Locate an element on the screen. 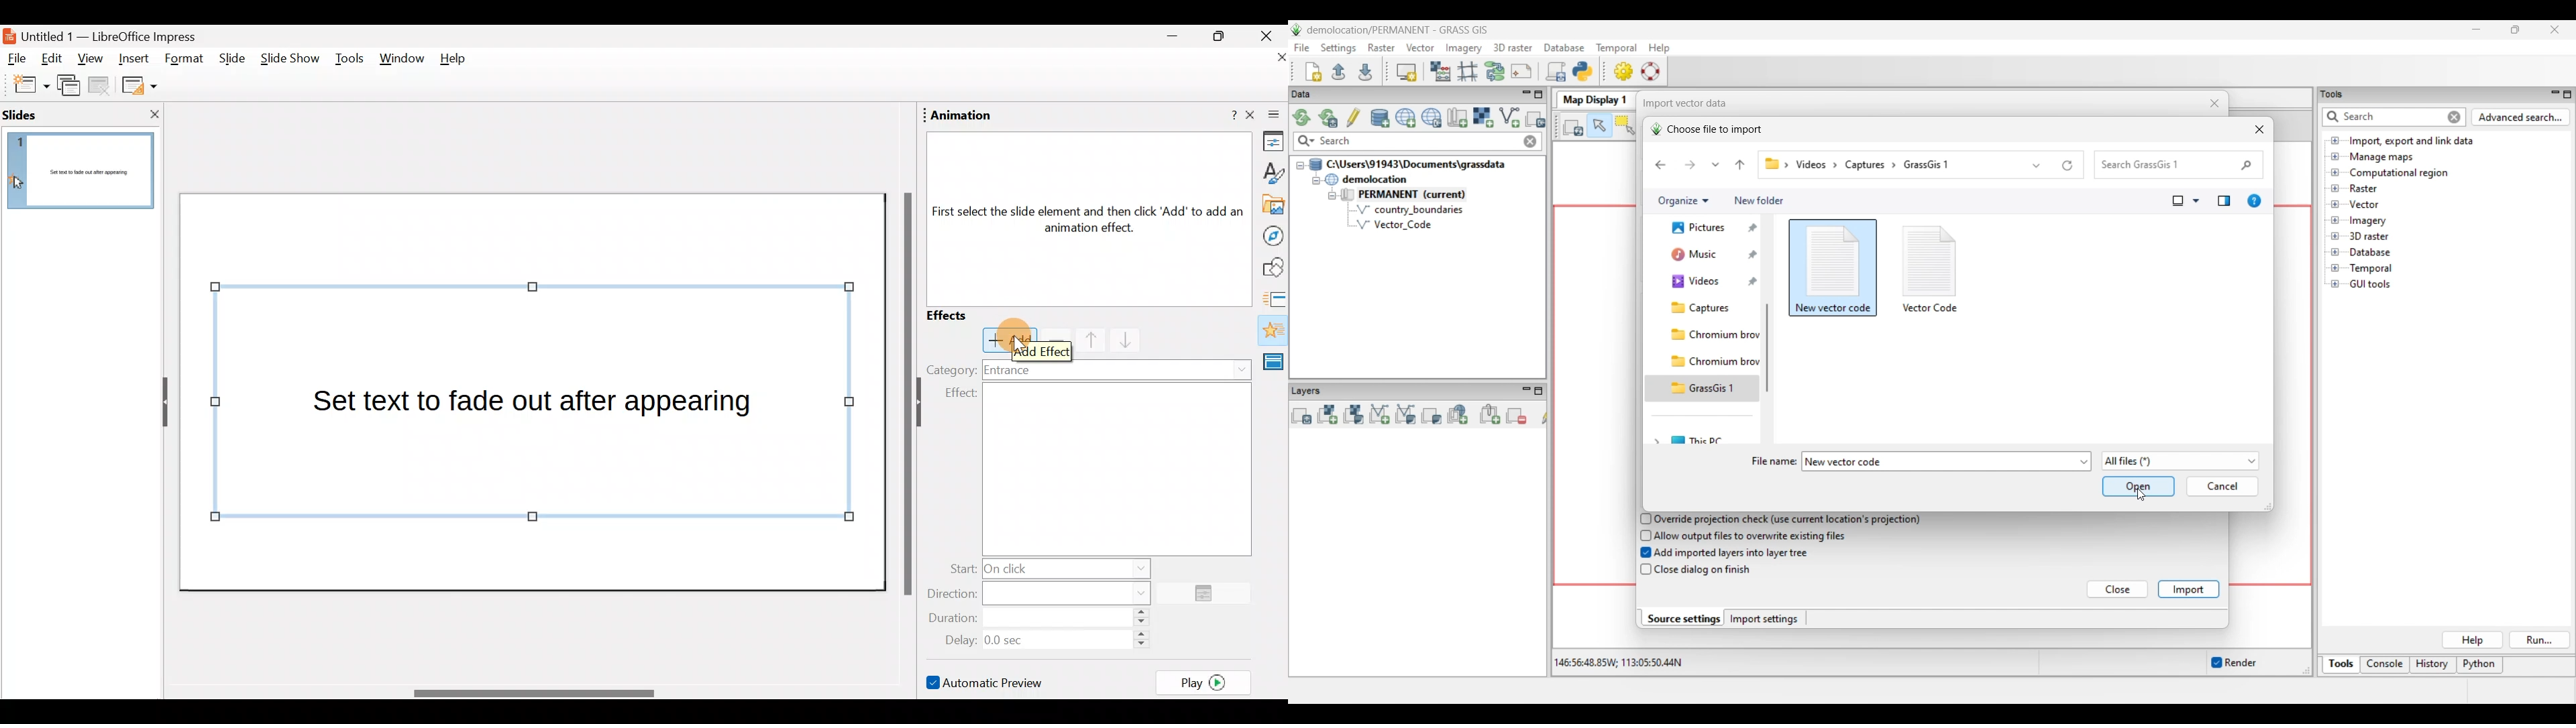 This screenshot has height=728, width=2576. Presentation slide is located at coordinates (535, 391).